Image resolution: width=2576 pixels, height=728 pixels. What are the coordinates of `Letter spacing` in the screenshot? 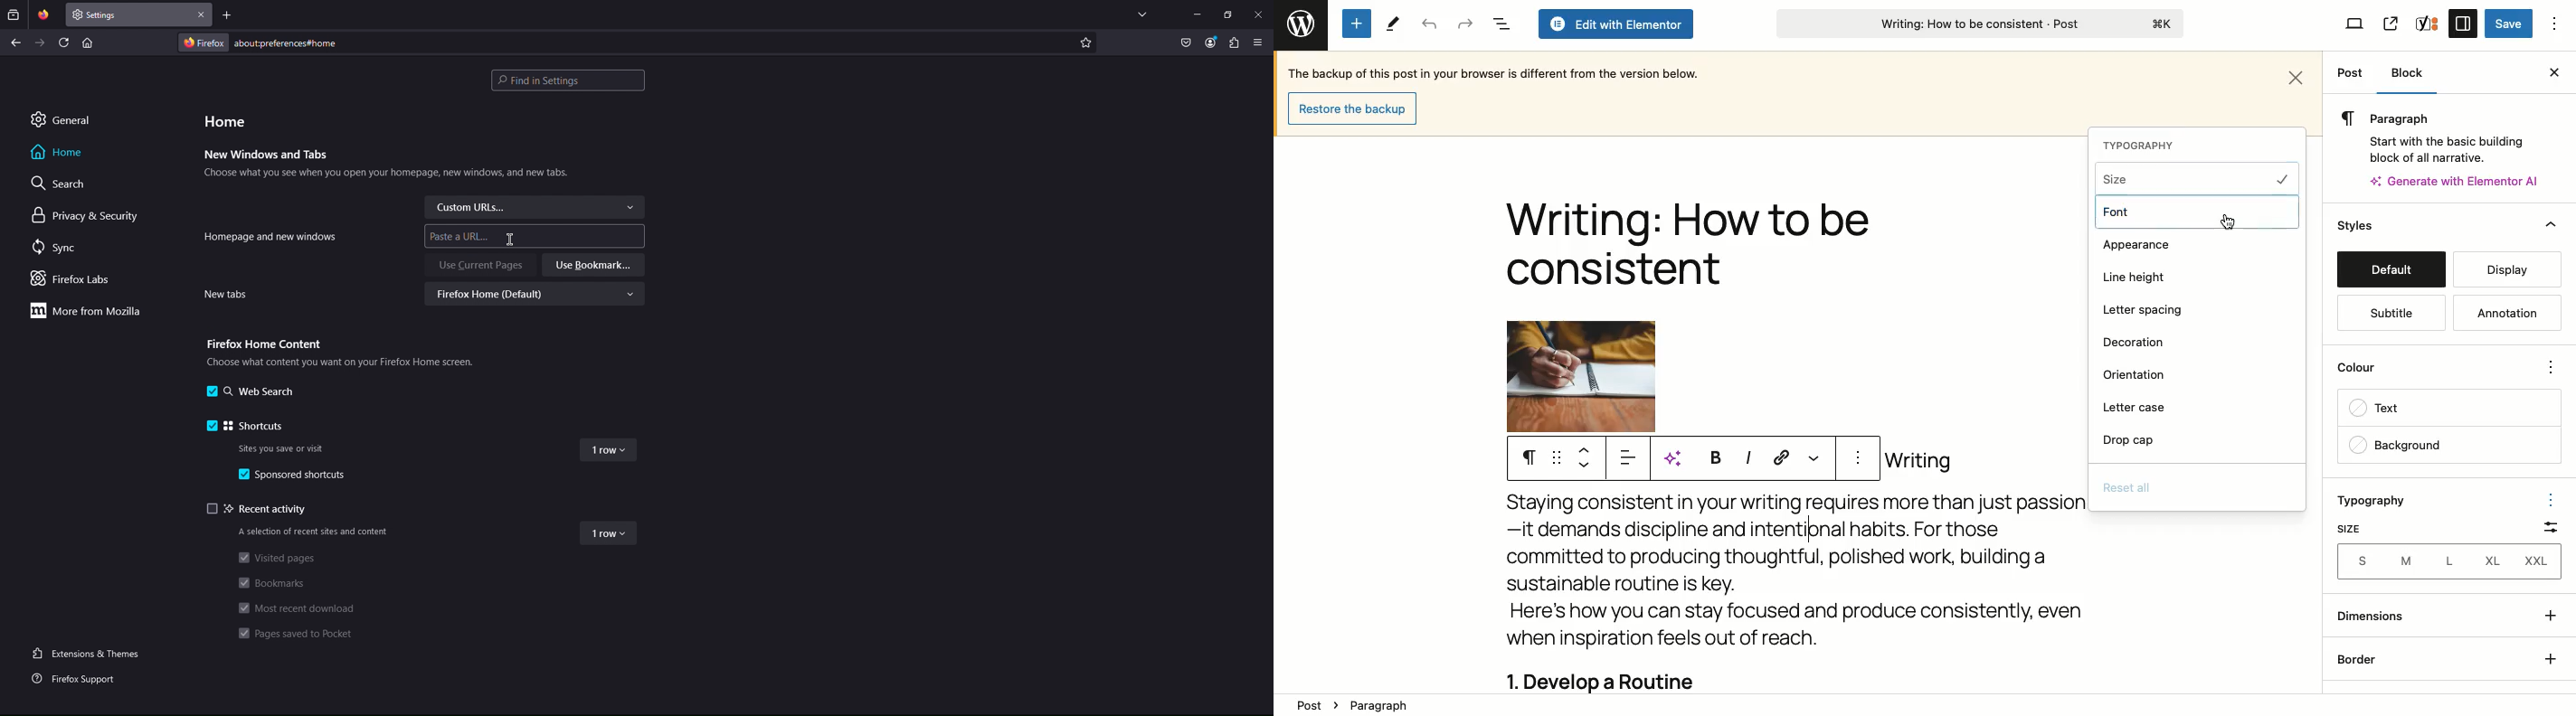 It's located at (2145, 310).